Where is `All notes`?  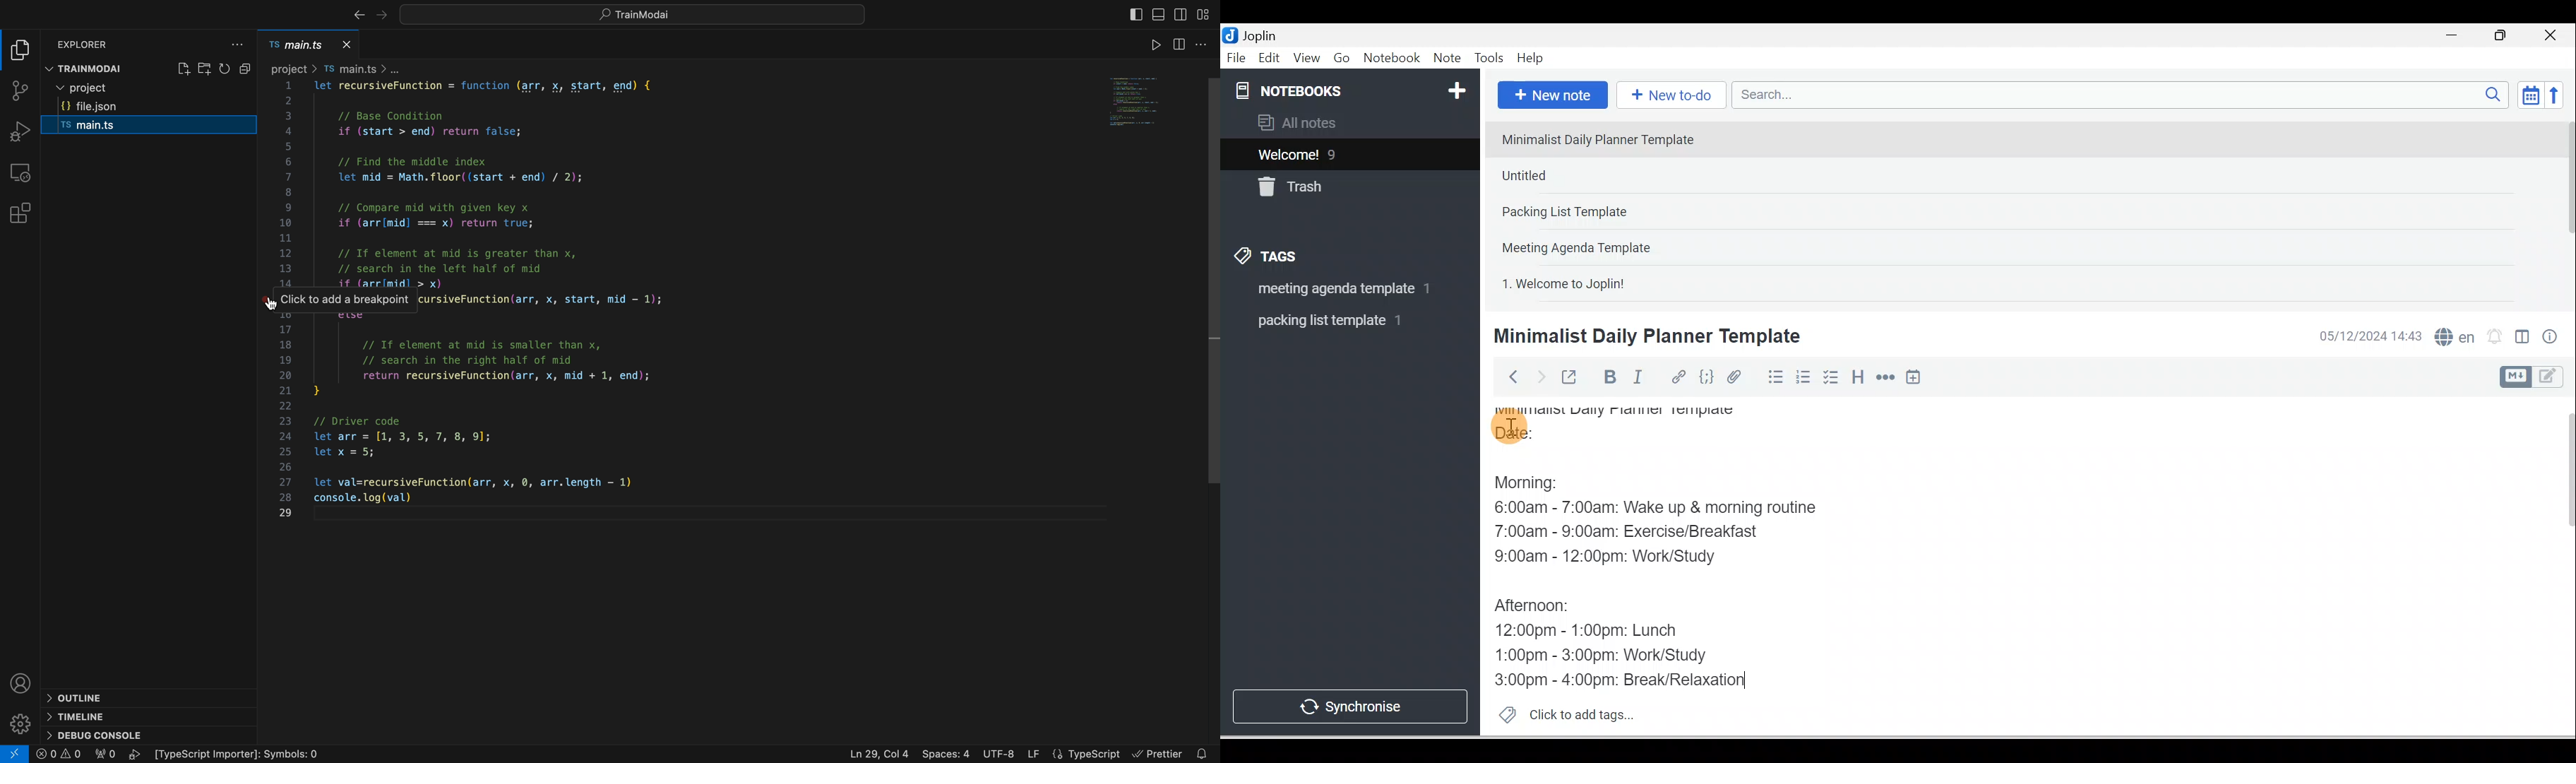
All notes is located at coordinates (1348, 122).